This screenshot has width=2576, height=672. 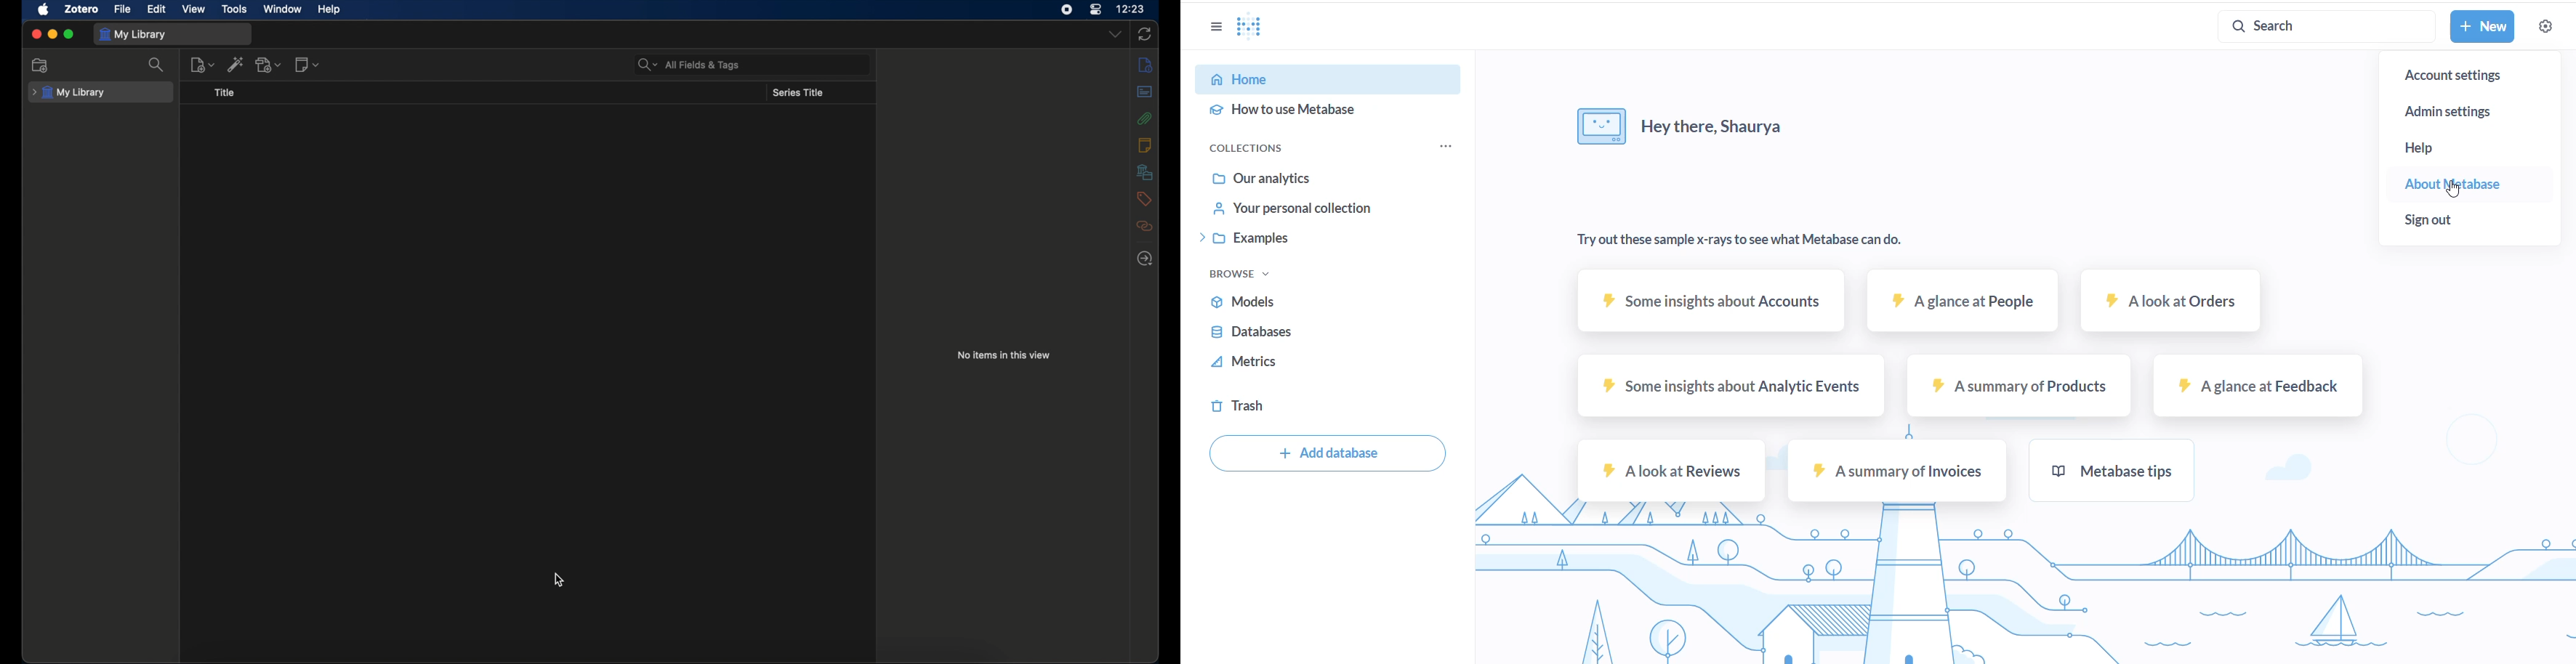 What do you see at coordinates (82, 10) in the screenshot?
I see `zotero` at bounding box center [82, 10].